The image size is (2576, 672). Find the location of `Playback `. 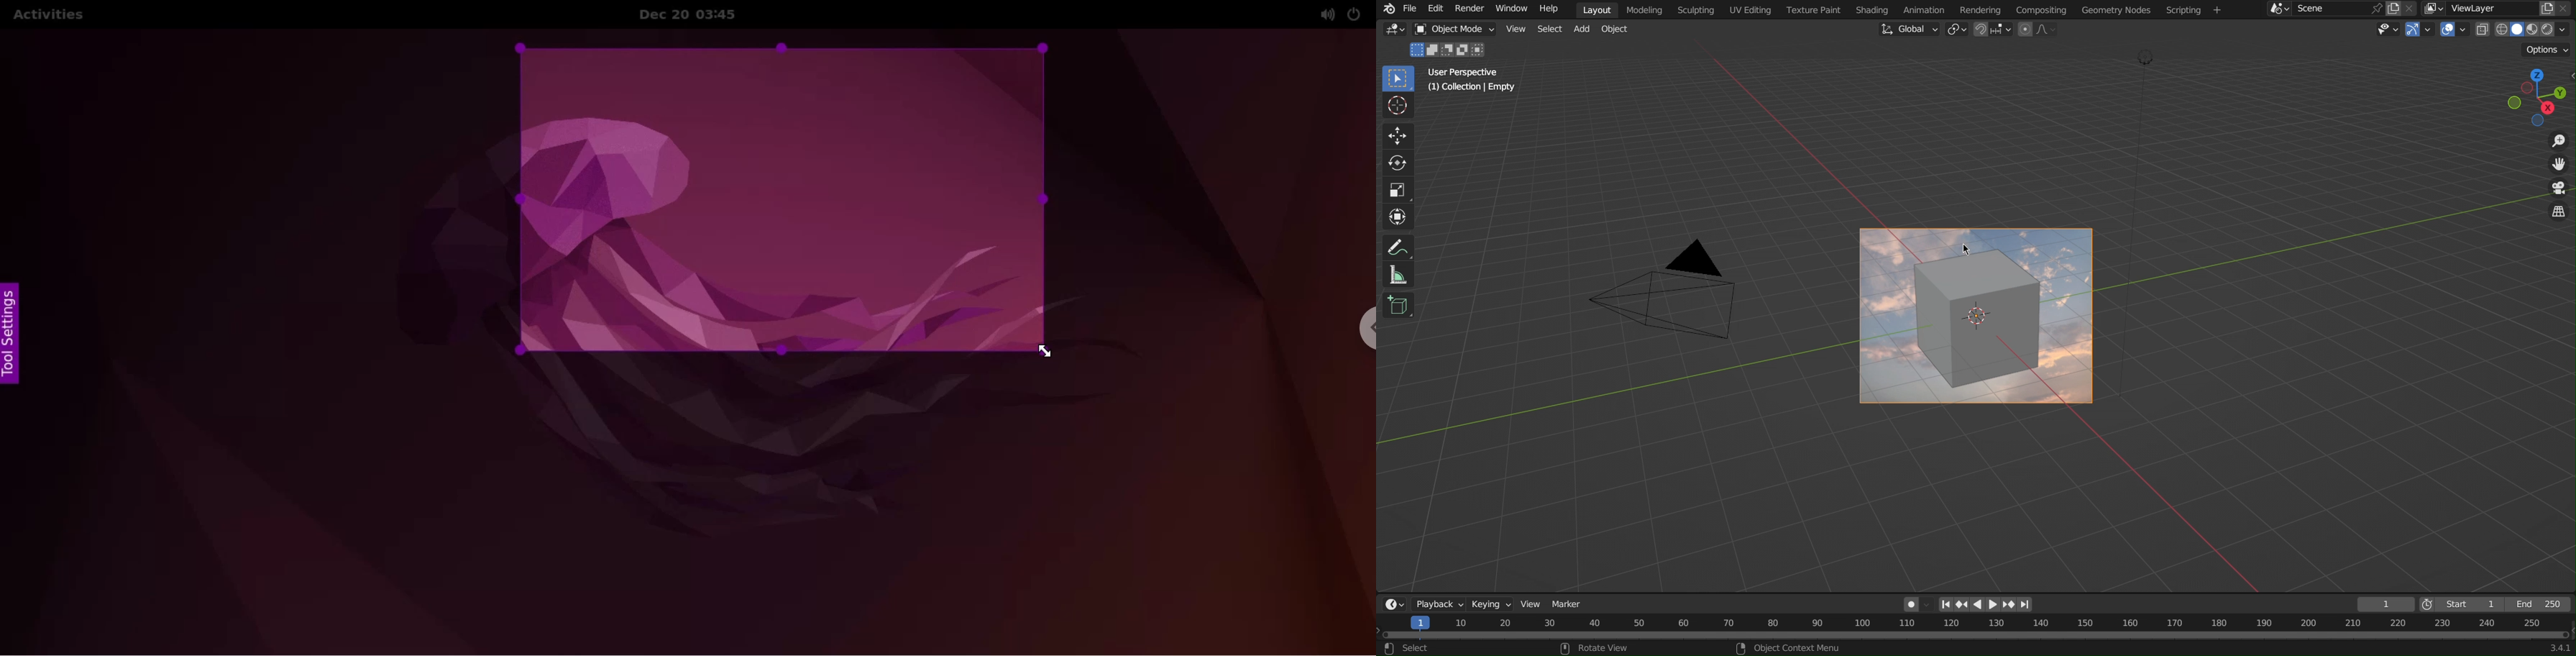

Playback  is located at coordinates (1436, 602).